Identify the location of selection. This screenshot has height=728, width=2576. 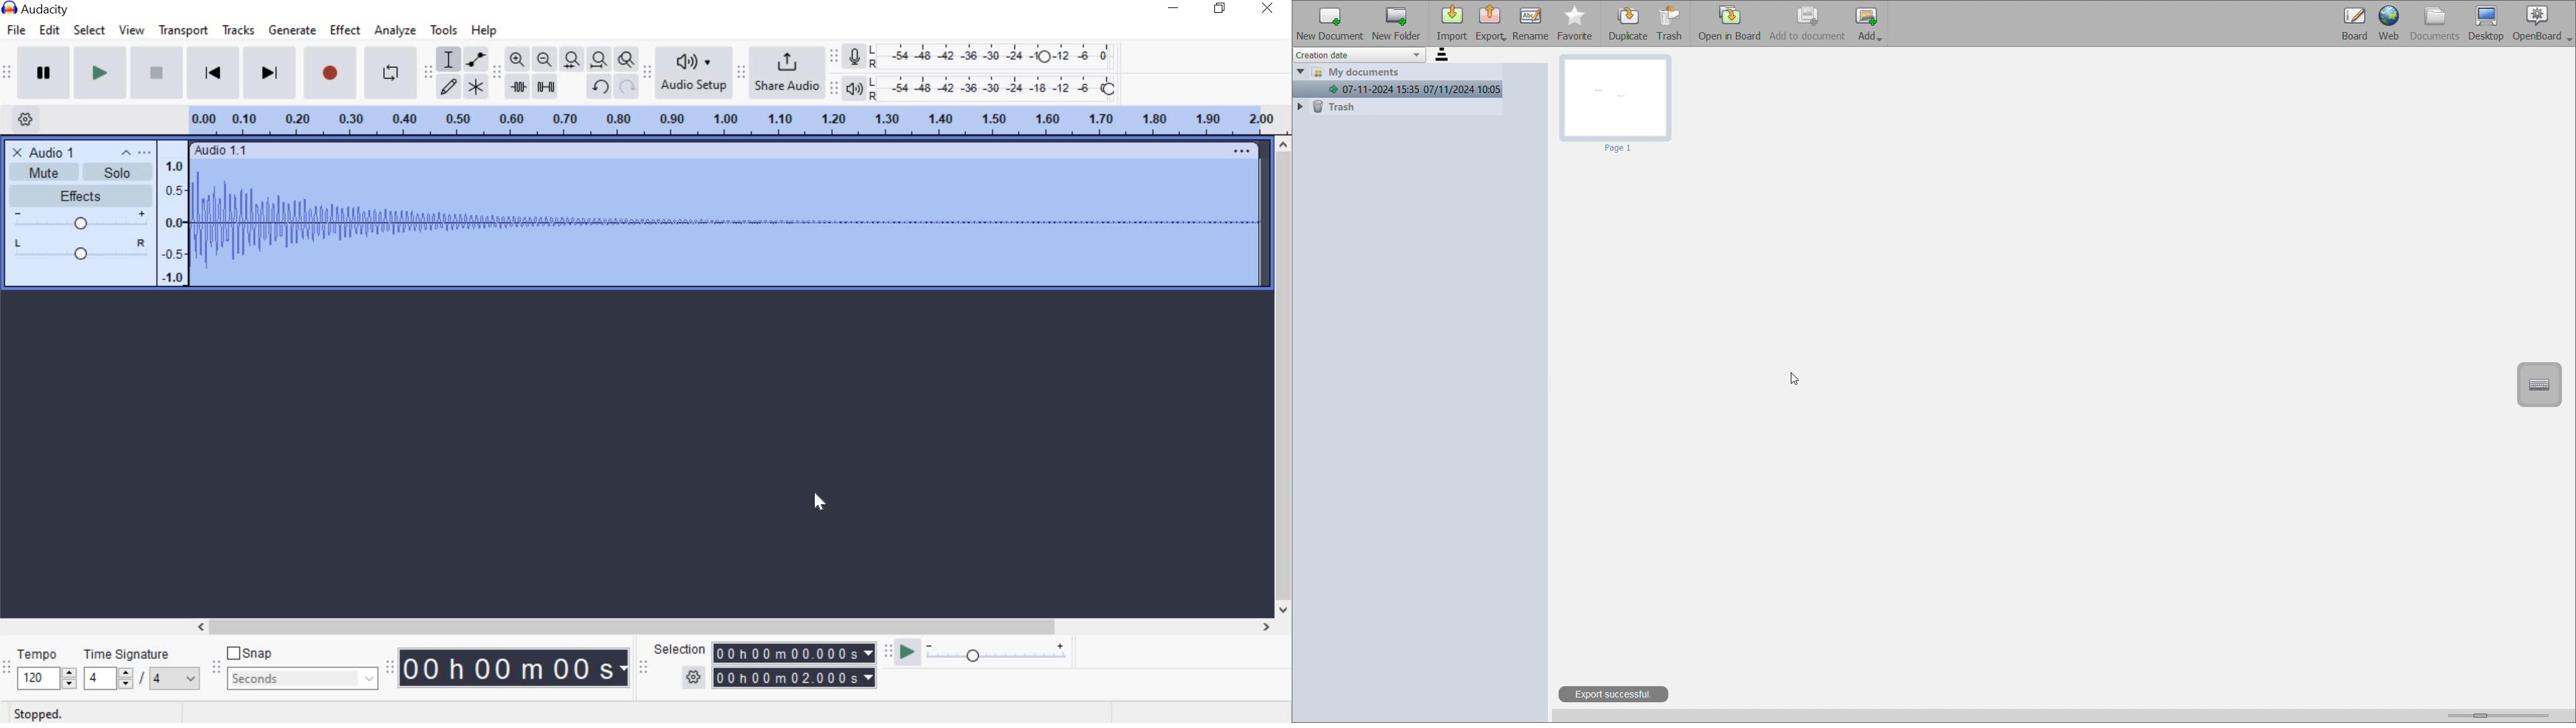
(678, 649).